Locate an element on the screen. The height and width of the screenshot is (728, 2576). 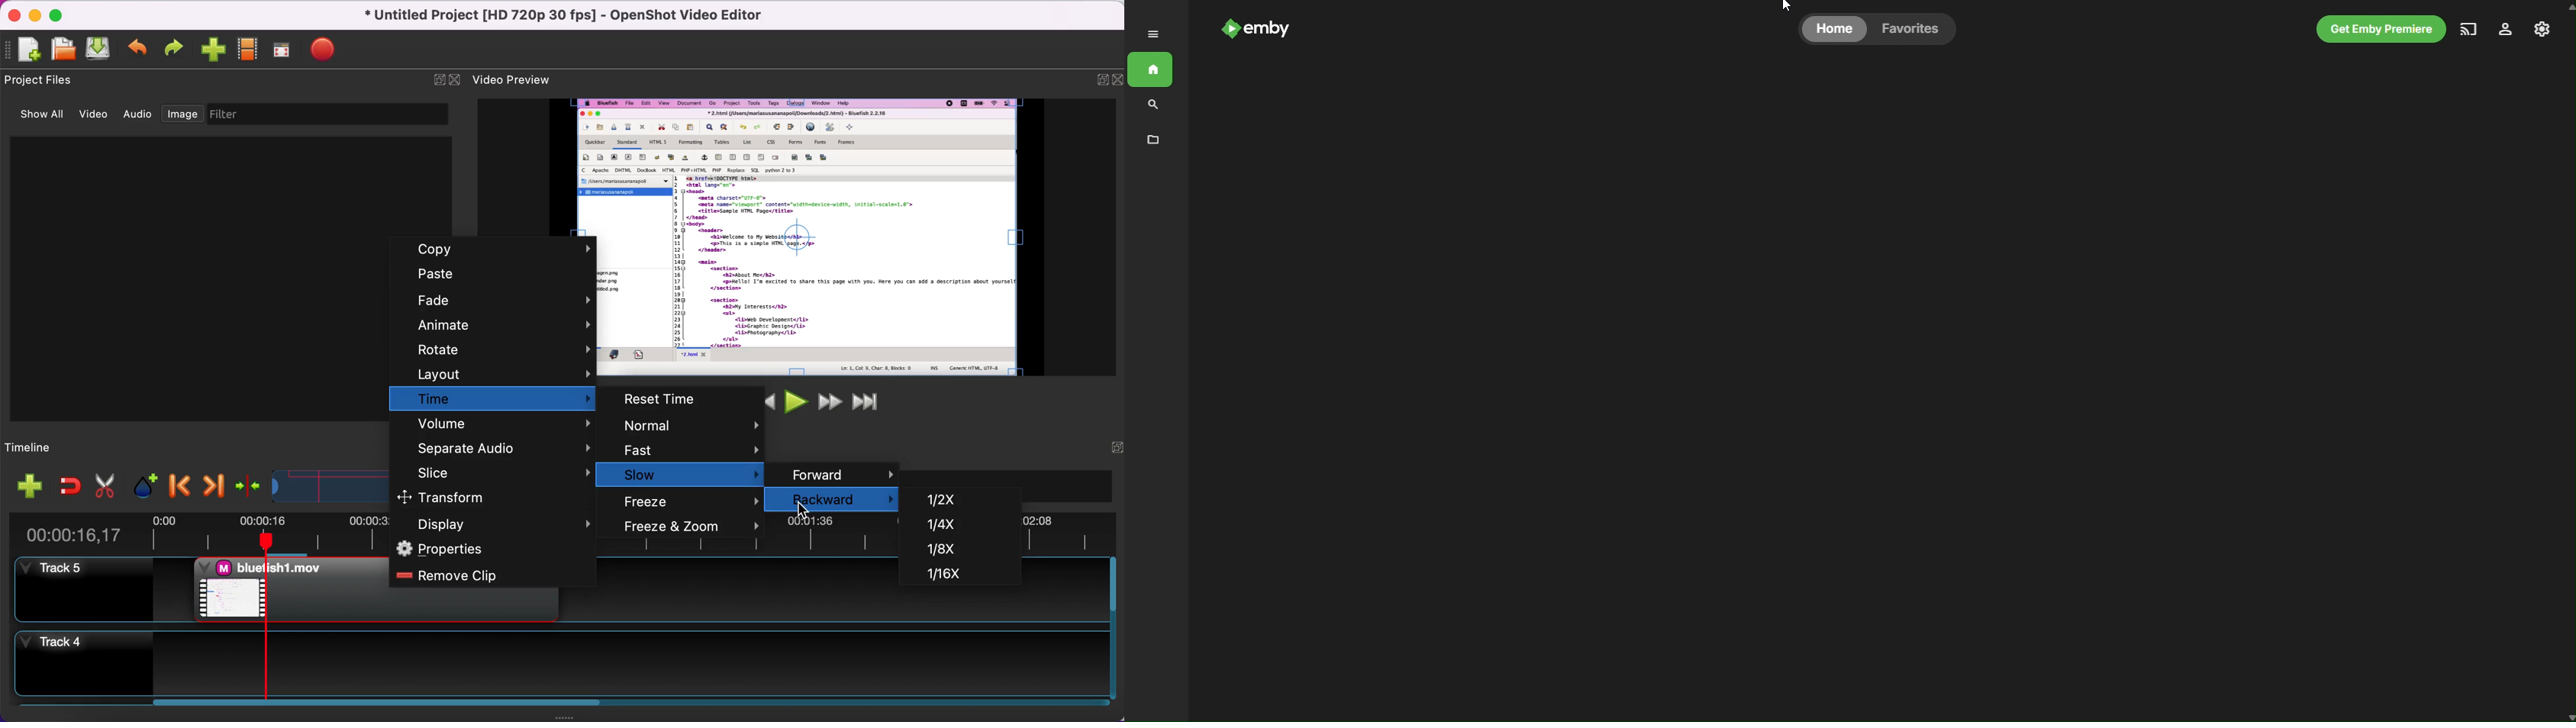
fast is located at coordinates (688, 450).